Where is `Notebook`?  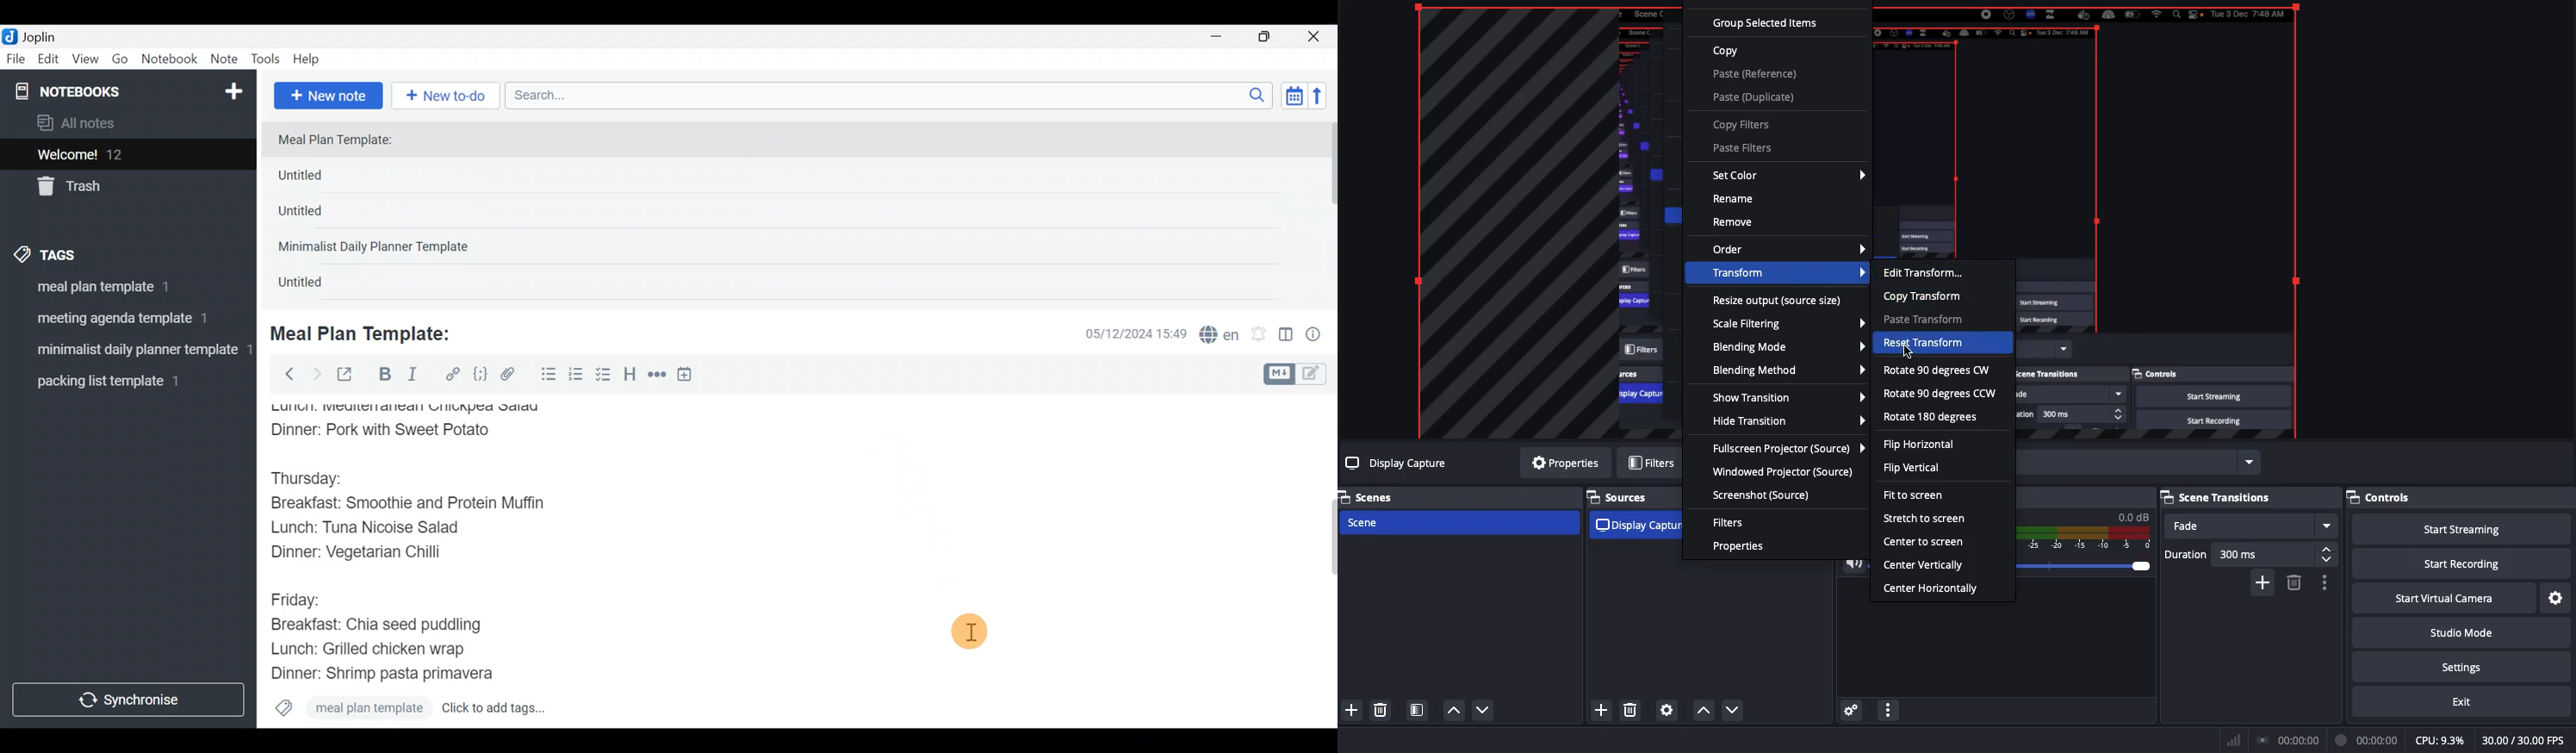
Notebook is located at coordinates (172, 61).